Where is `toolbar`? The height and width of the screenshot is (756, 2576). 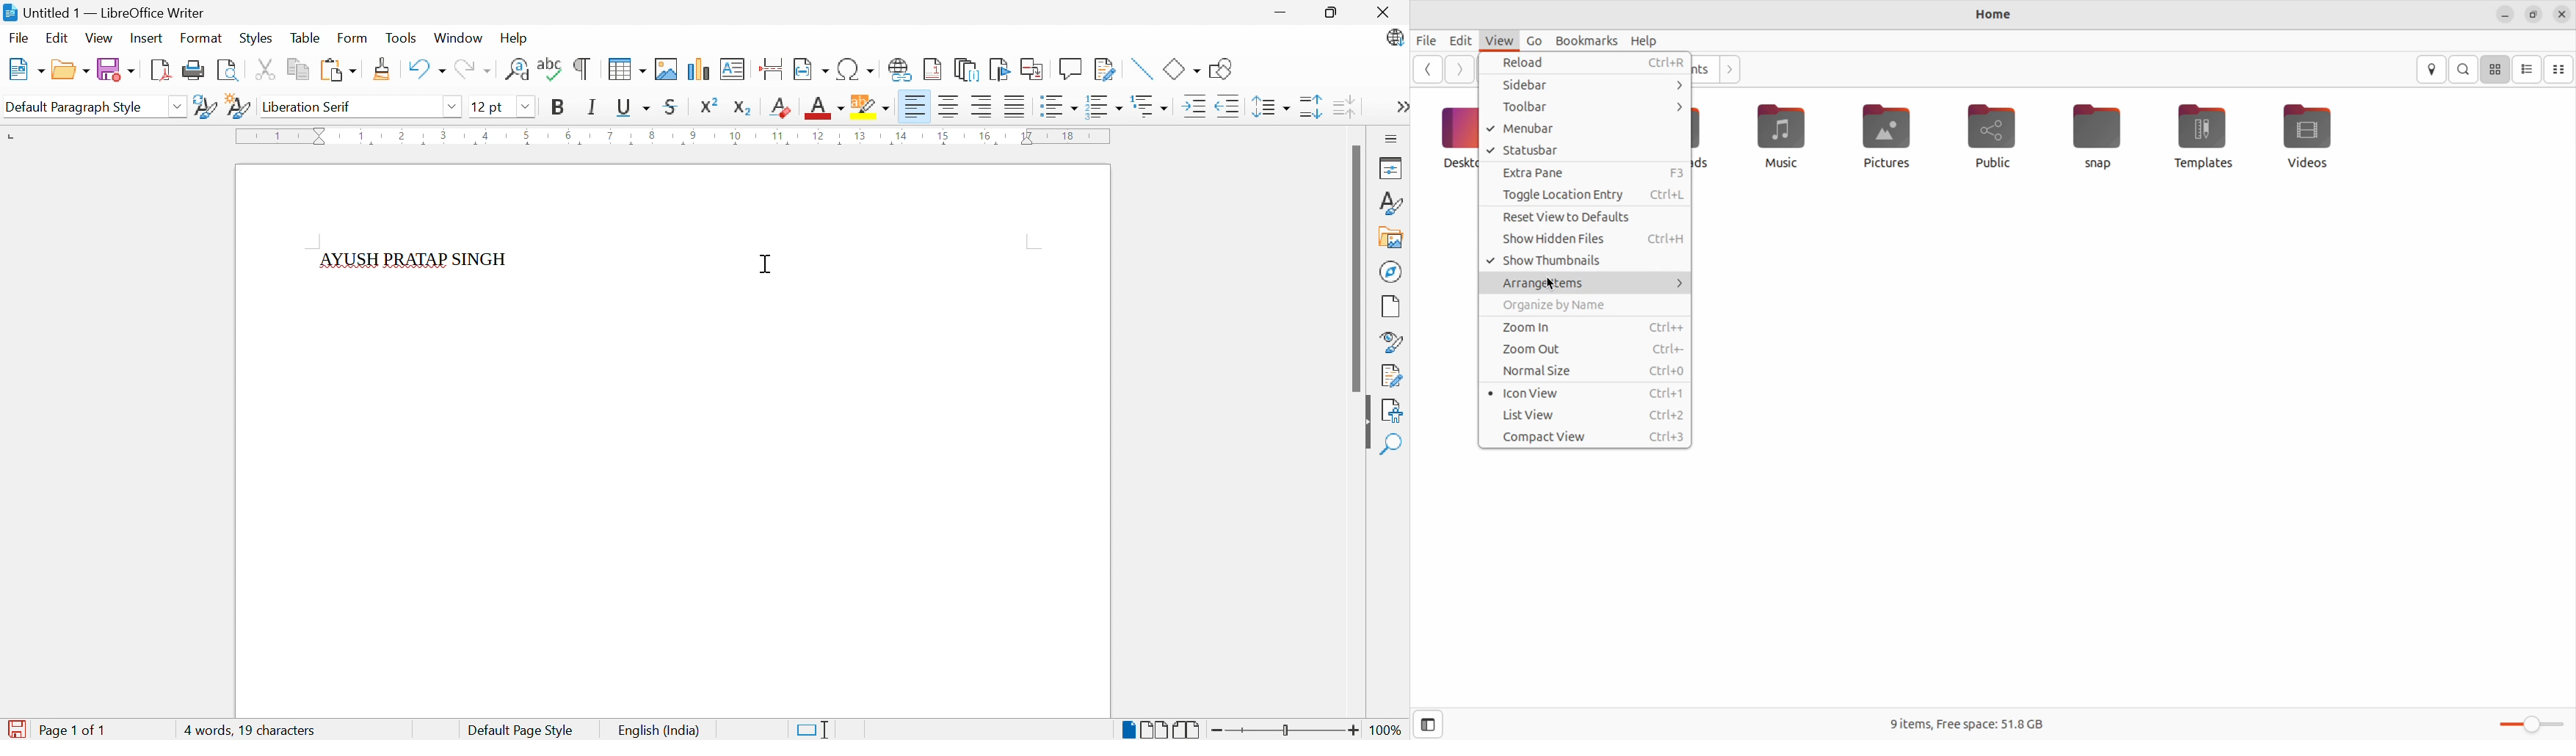 toolbar is located at coordinates (1588, 107).